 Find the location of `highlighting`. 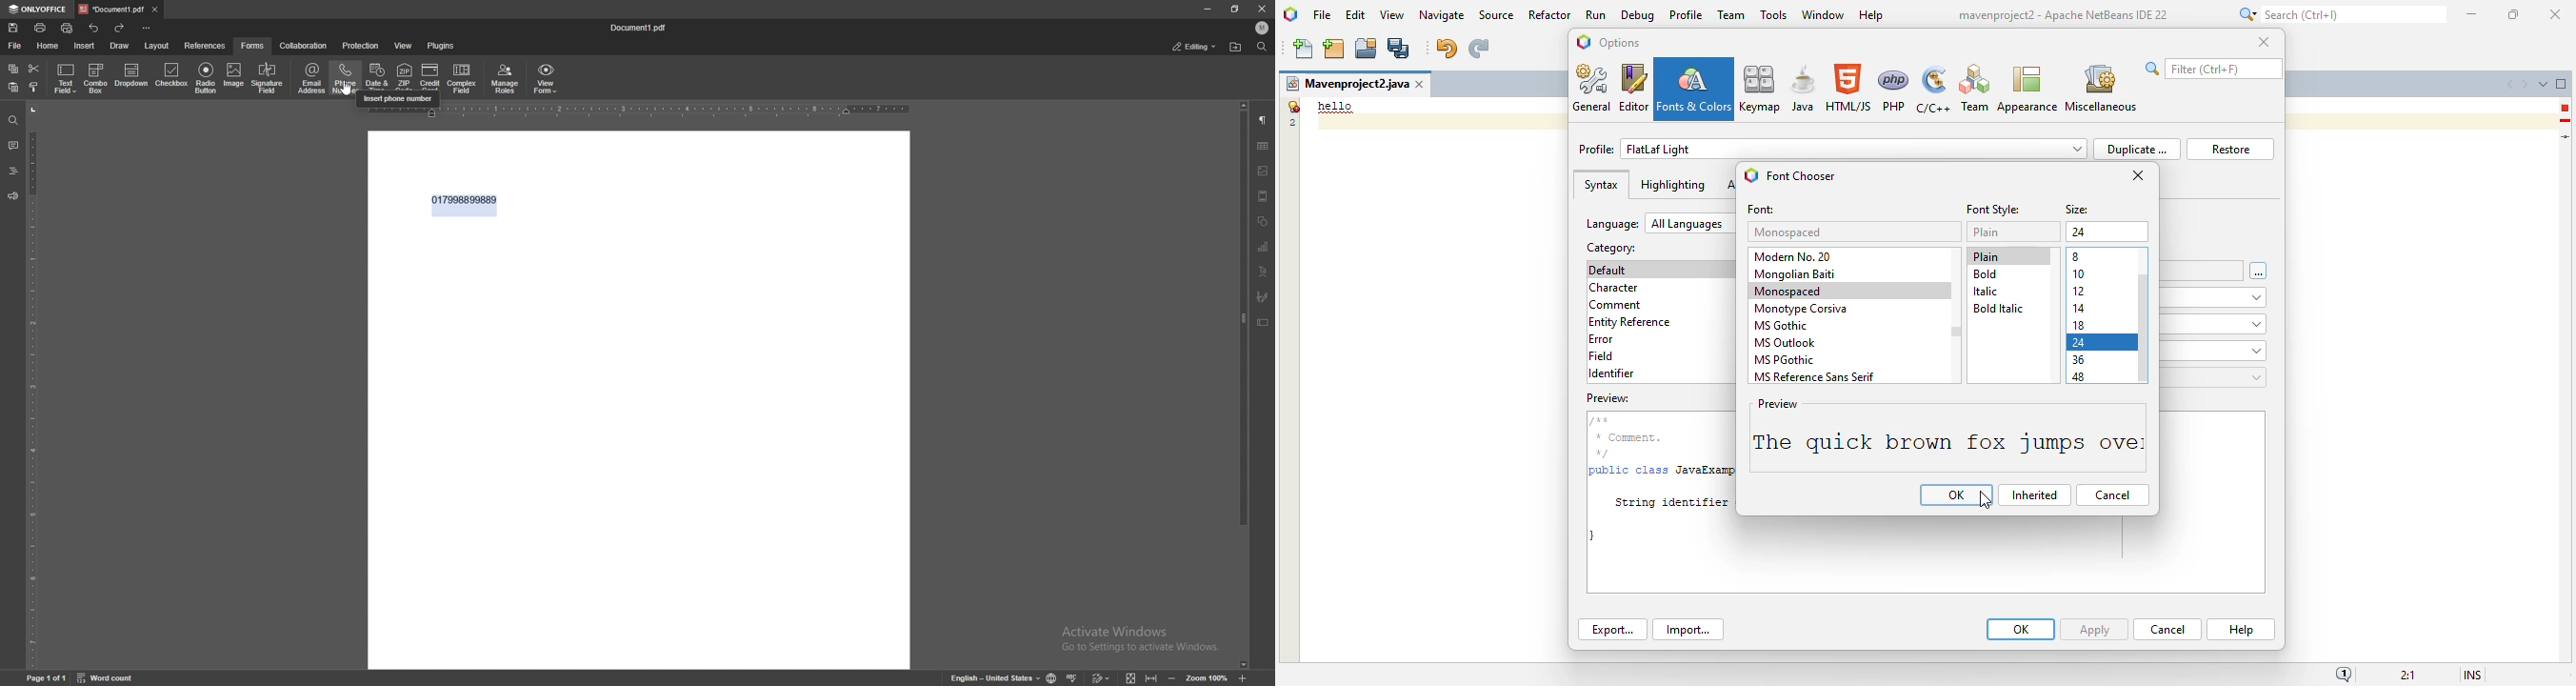

highlighting is located at coordinates (1672, 185).